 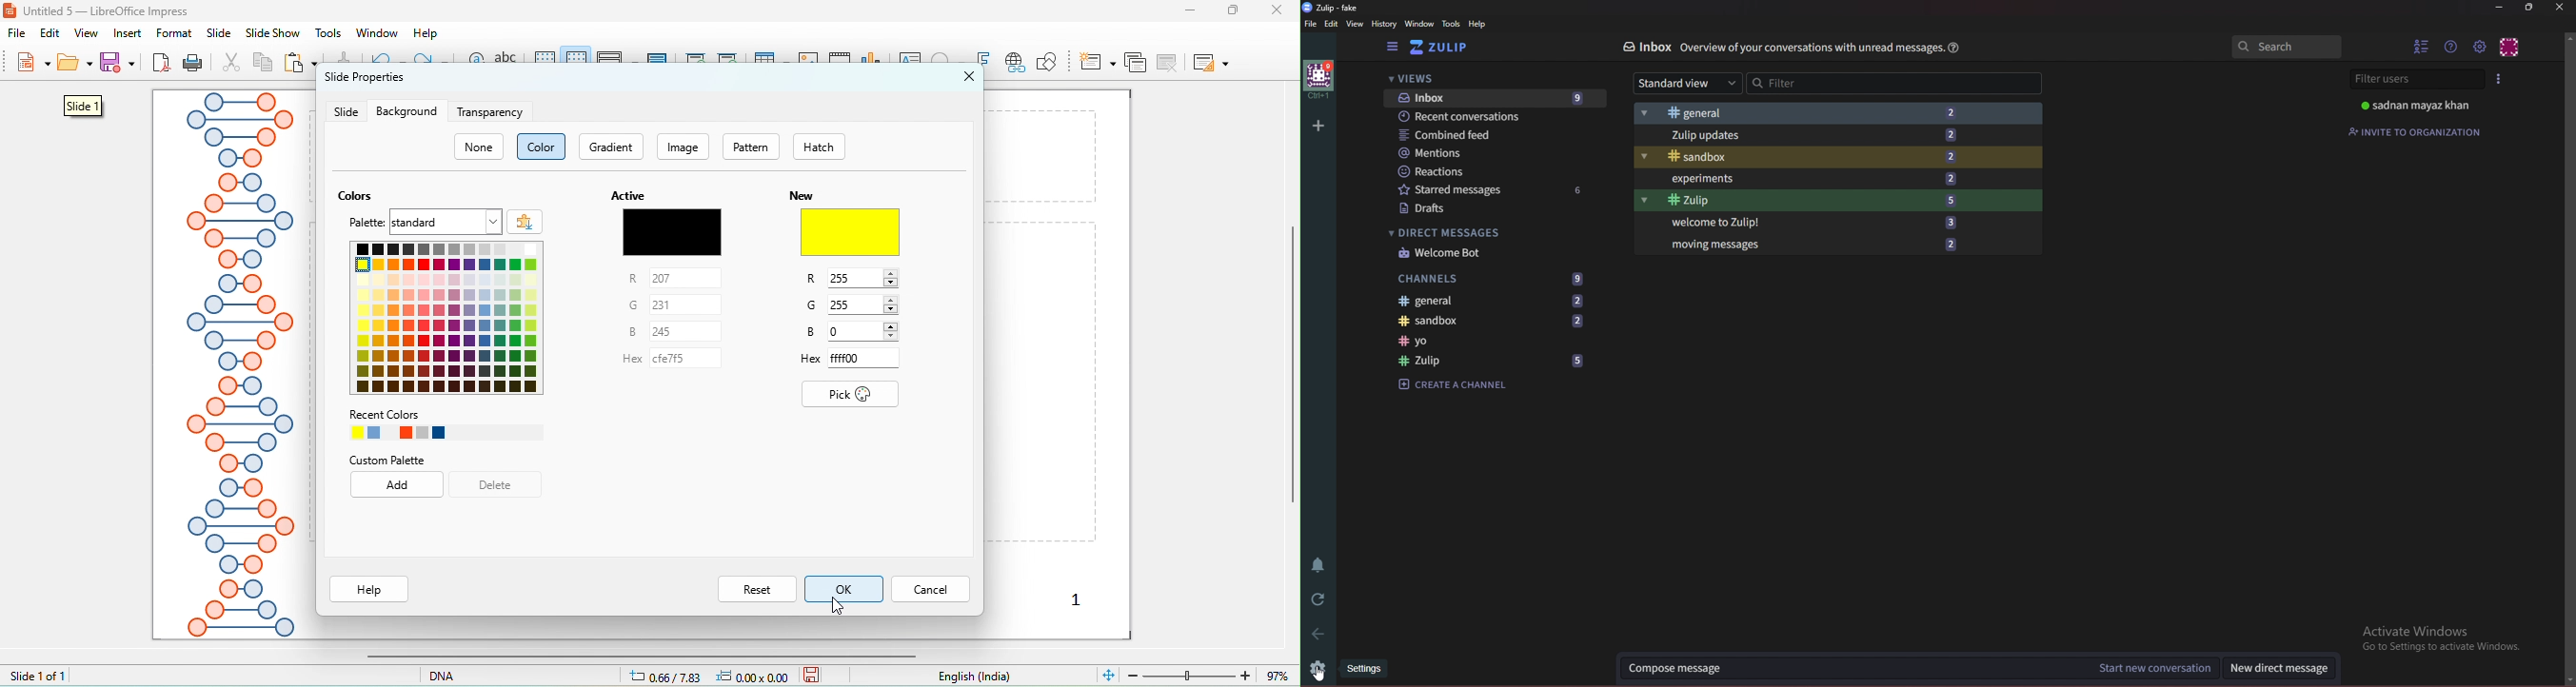 What do you see at coordinates (1190, 10) in the screenshot?
I see `minimize` at bounding box center [1190, 10].